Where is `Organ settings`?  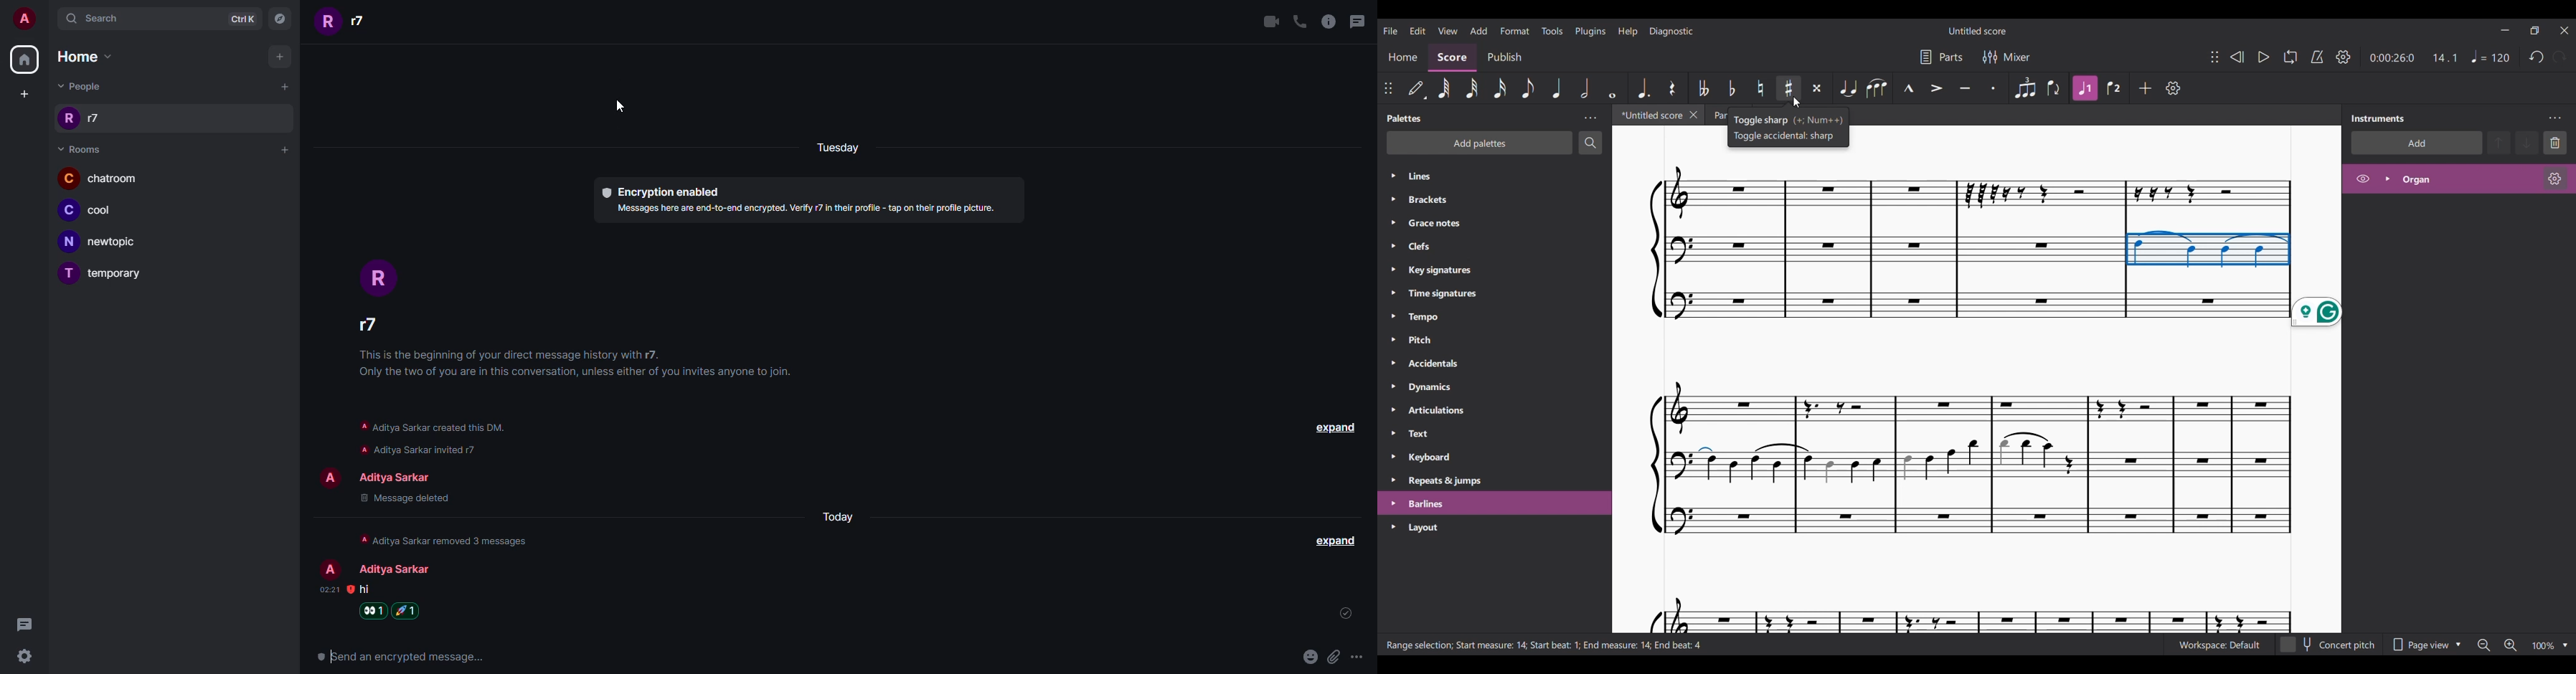
Organ settings is located at coordinates (2555, 178).